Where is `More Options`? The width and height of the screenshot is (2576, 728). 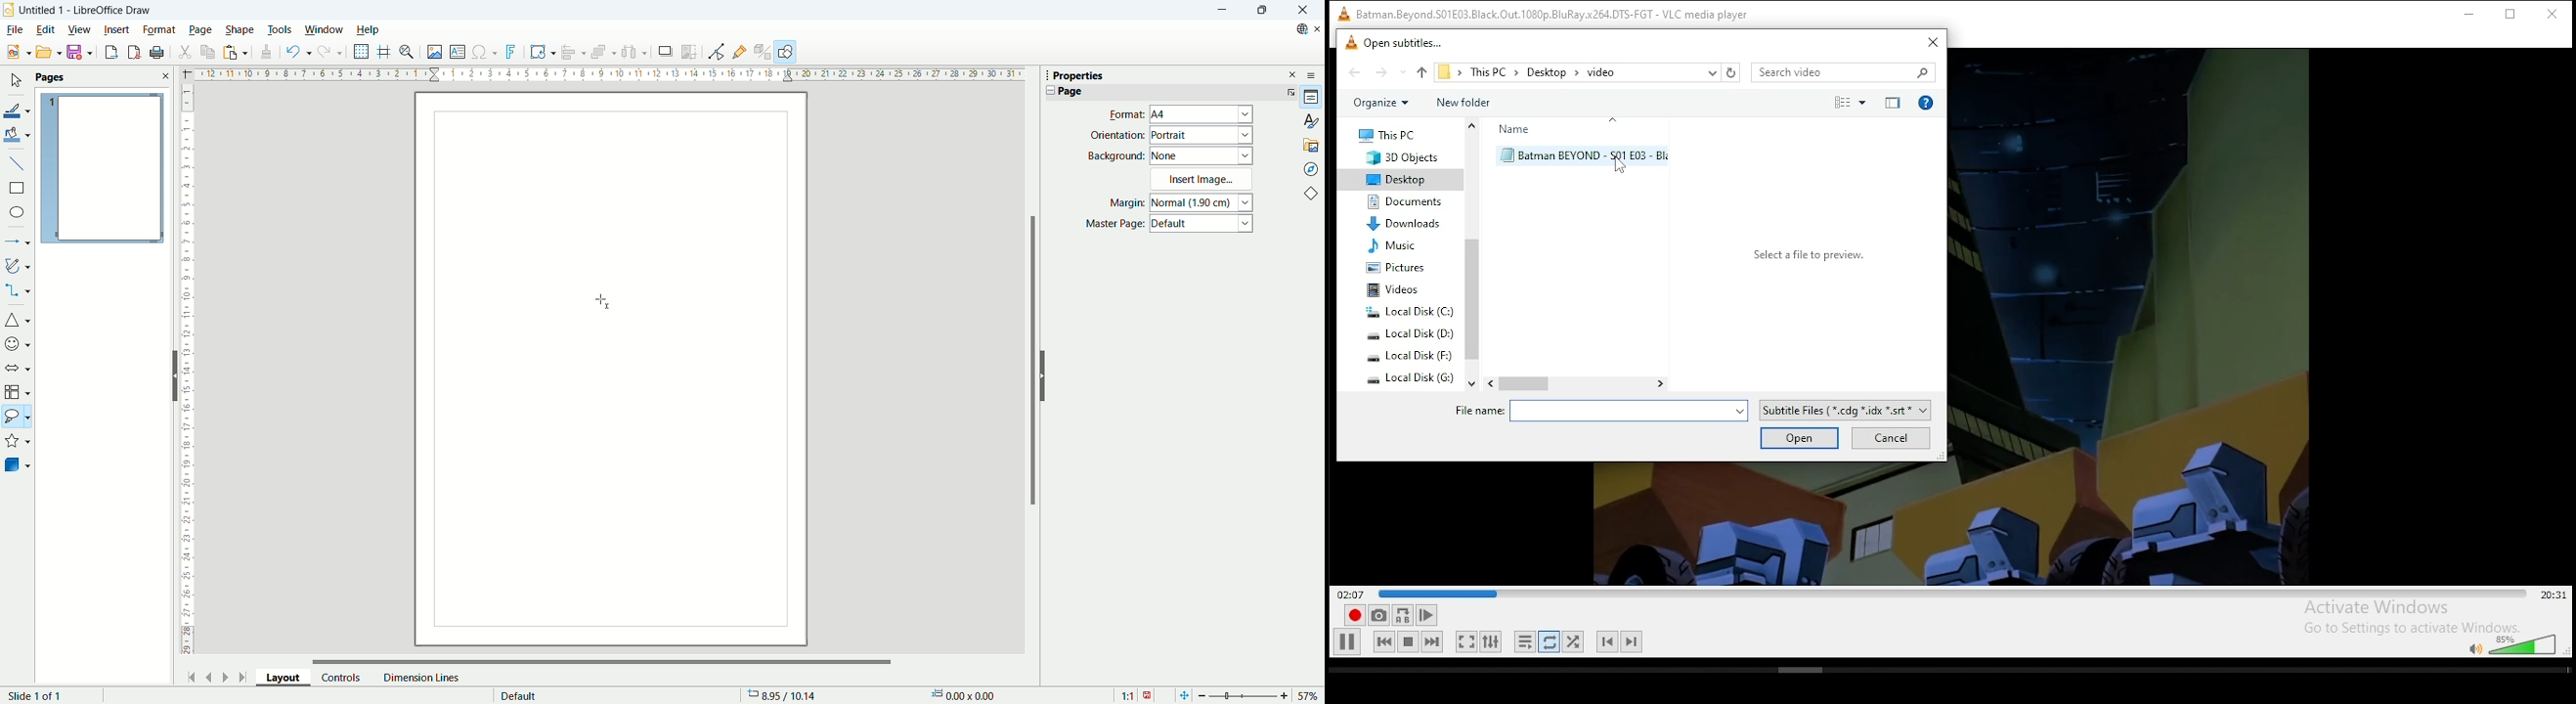 More Options is located at coordinates (1288, 92).